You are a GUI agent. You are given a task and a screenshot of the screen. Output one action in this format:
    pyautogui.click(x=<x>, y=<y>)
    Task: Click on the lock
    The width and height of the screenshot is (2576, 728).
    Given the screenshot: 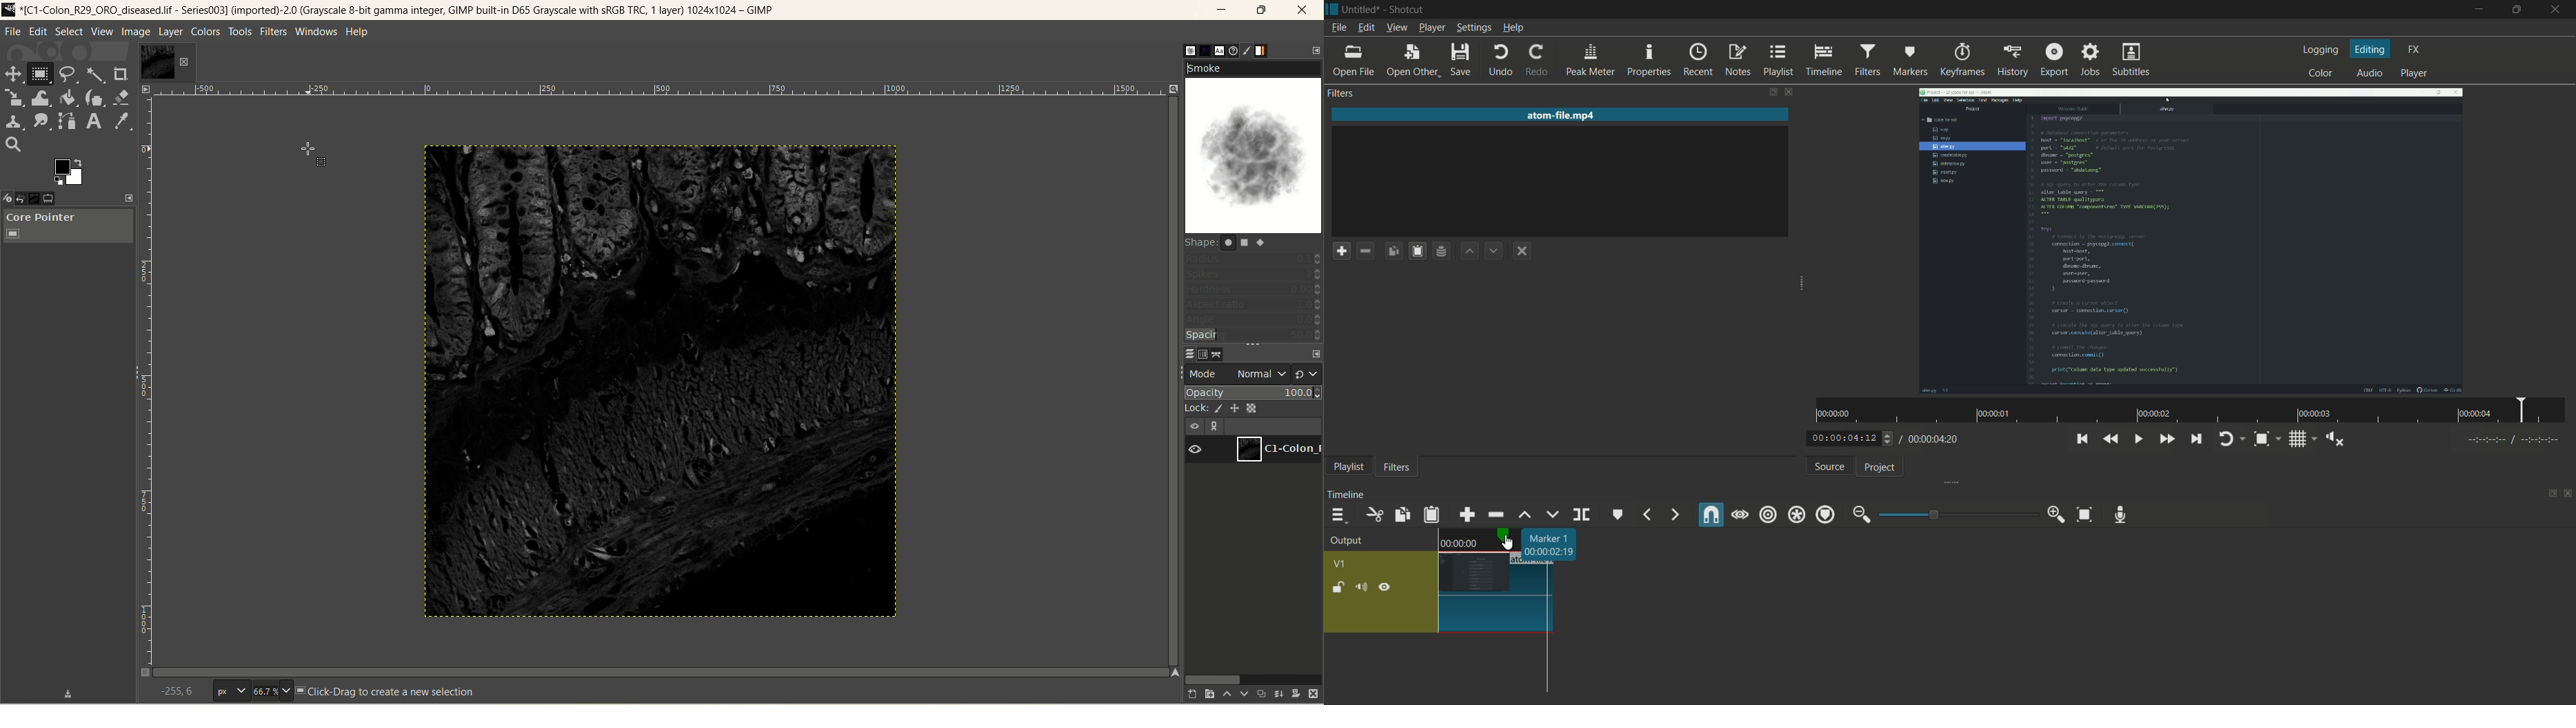 What is the action you would take?
    pyautogui.click(x=1338, y=586)
    